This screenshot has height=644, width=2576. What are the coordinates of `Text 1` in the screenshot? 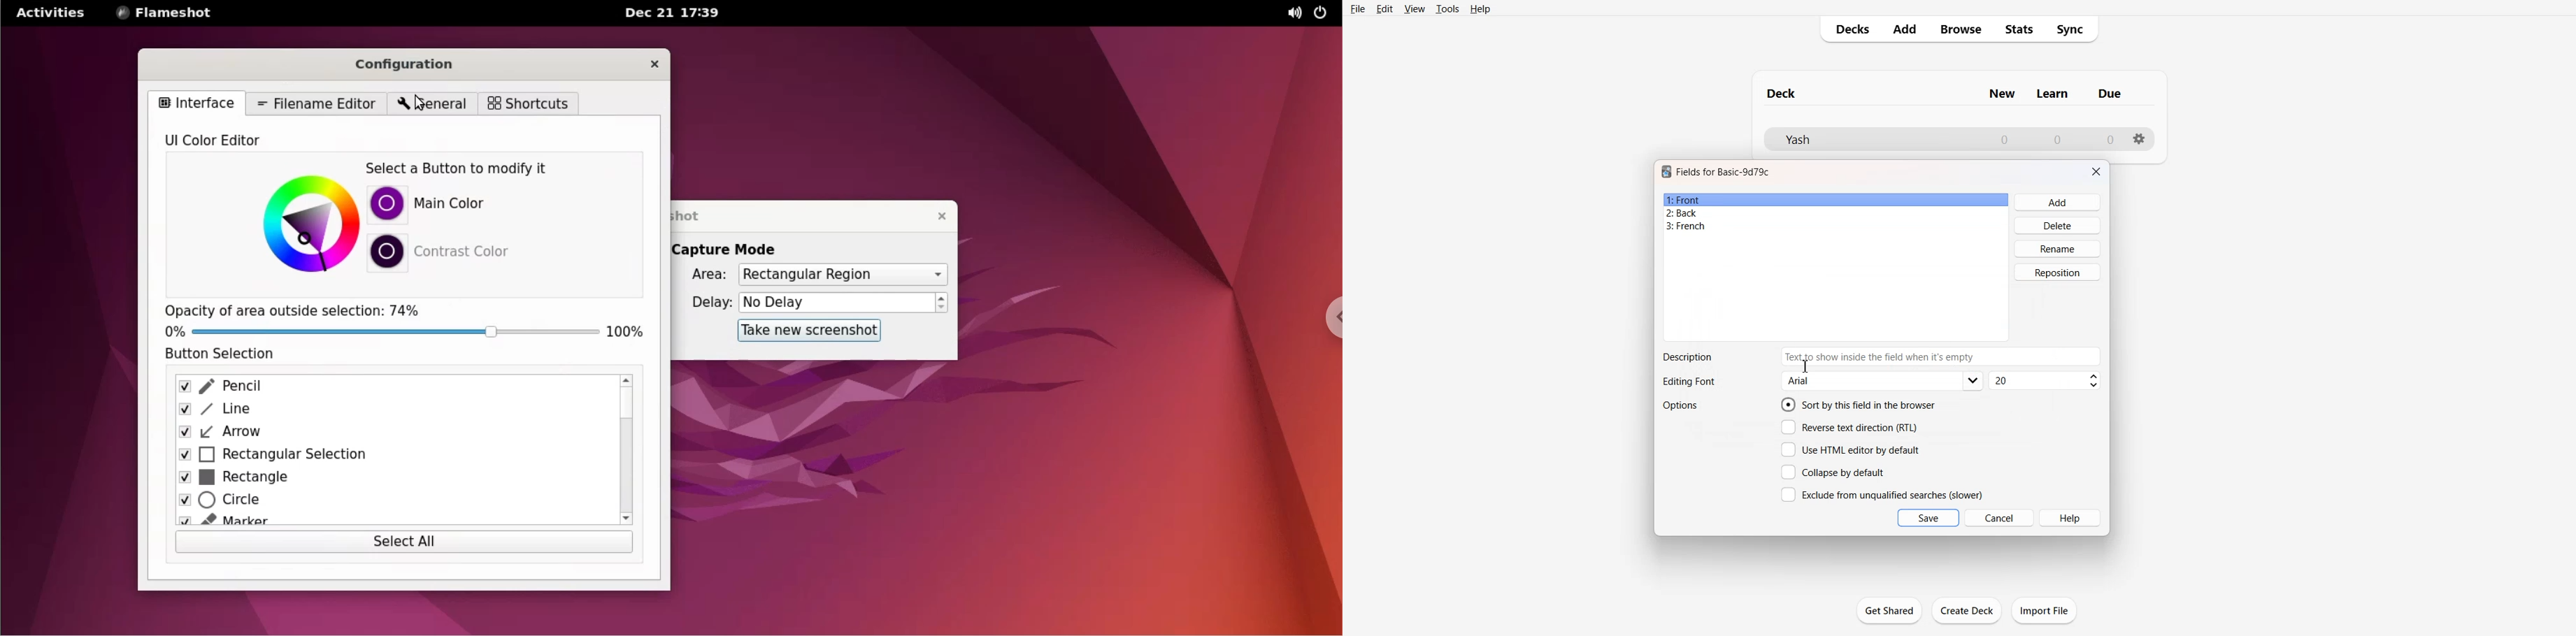 It's located at (1782, 93).